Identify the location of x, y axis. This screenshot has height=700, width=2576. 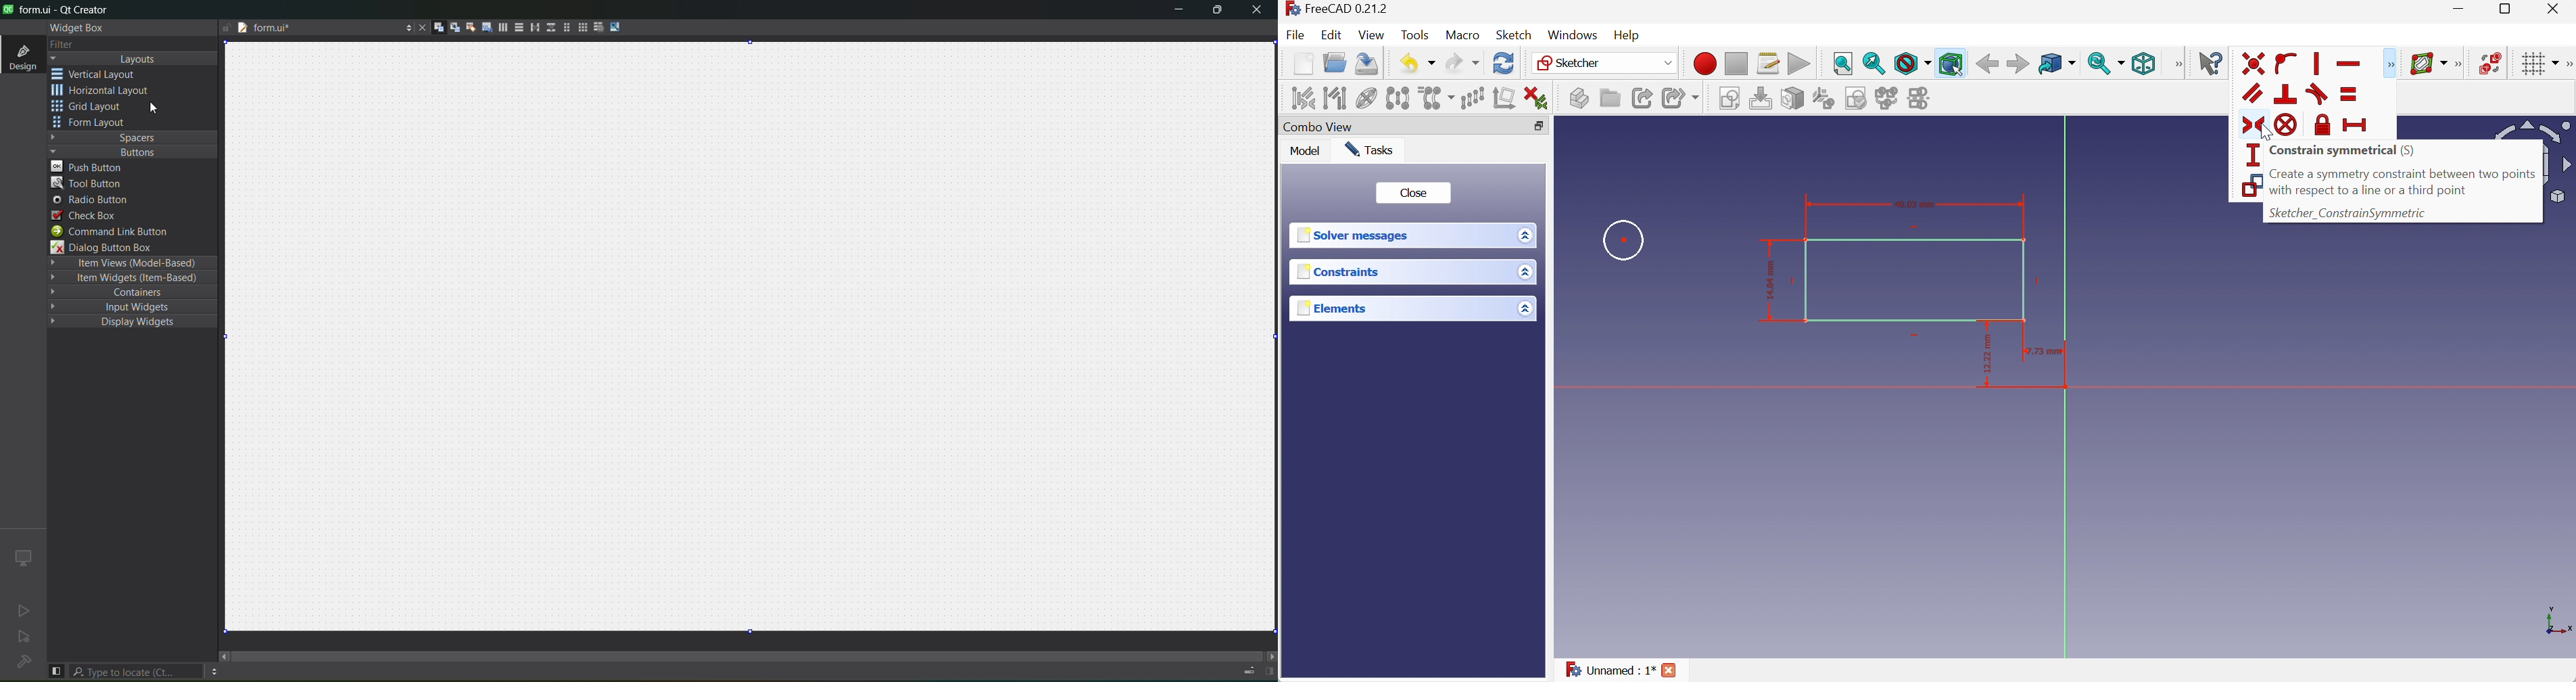
(2556, 619).